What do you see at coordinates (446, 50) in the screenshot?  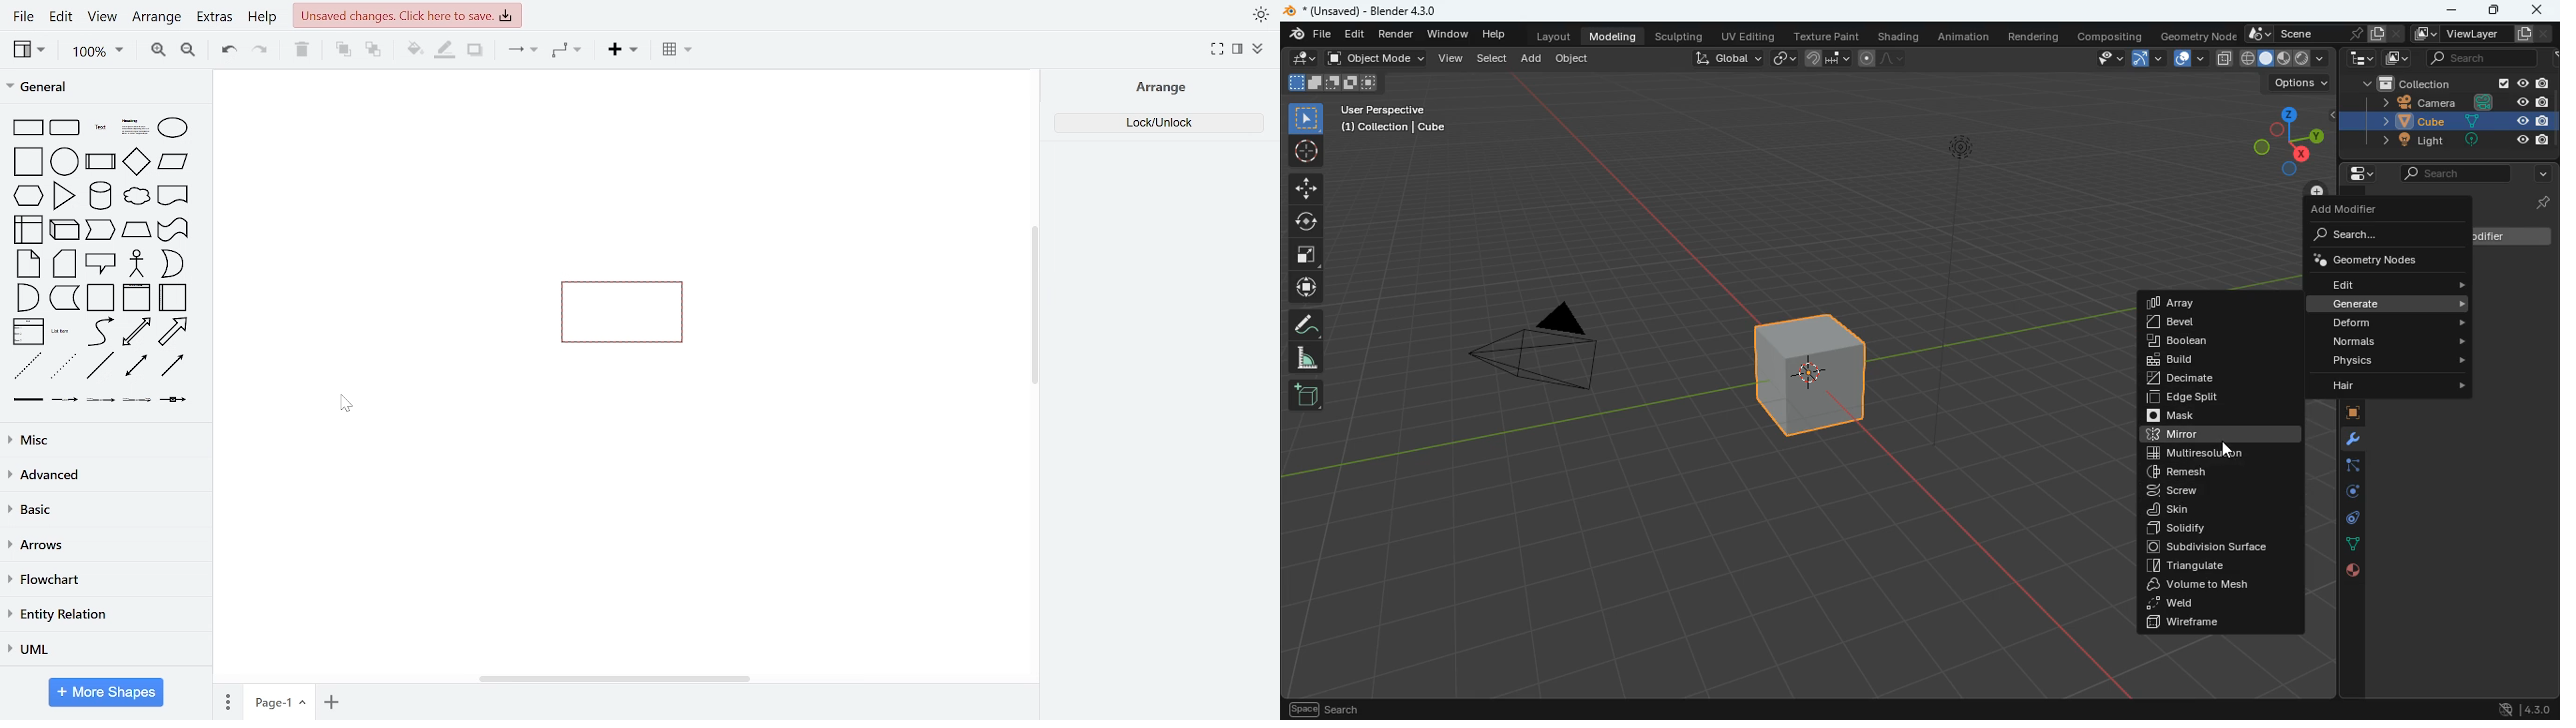 I see `fill line` at bounding box center [446, 50].